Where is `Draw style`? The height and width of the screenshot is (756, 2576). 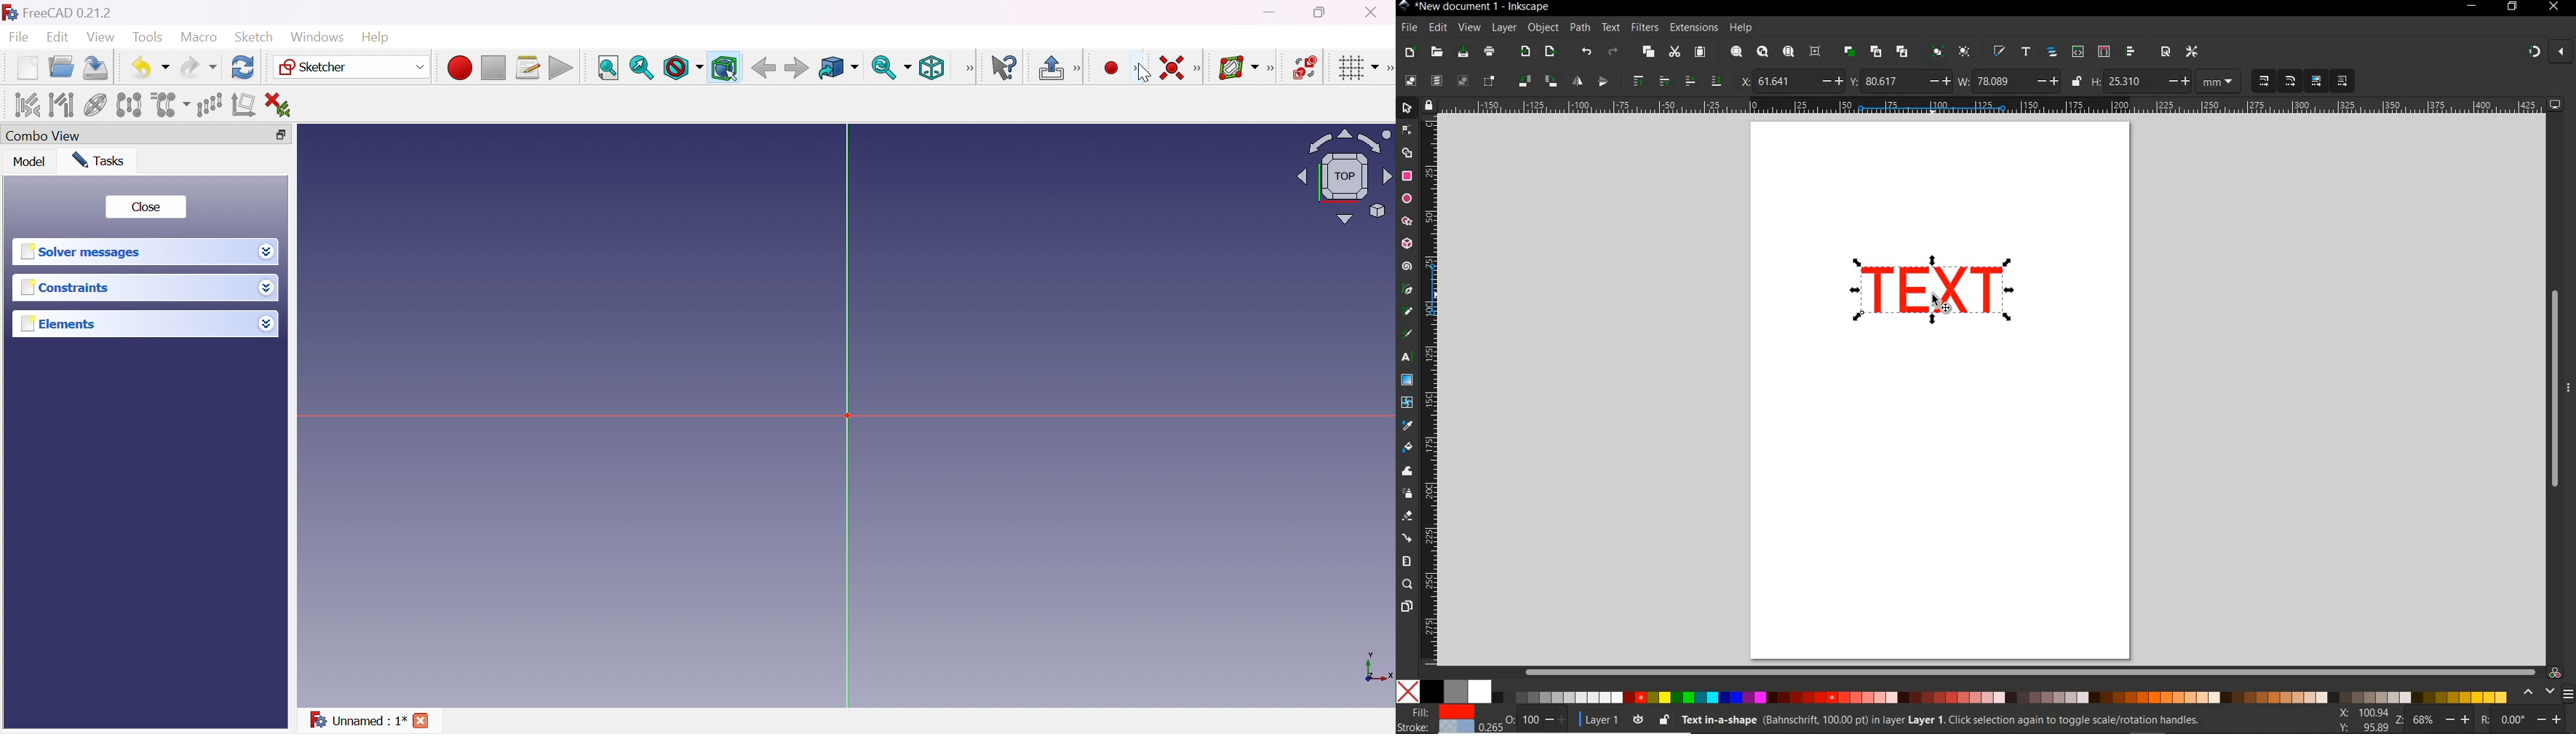
Draw style is located at coordinates (683, 68).